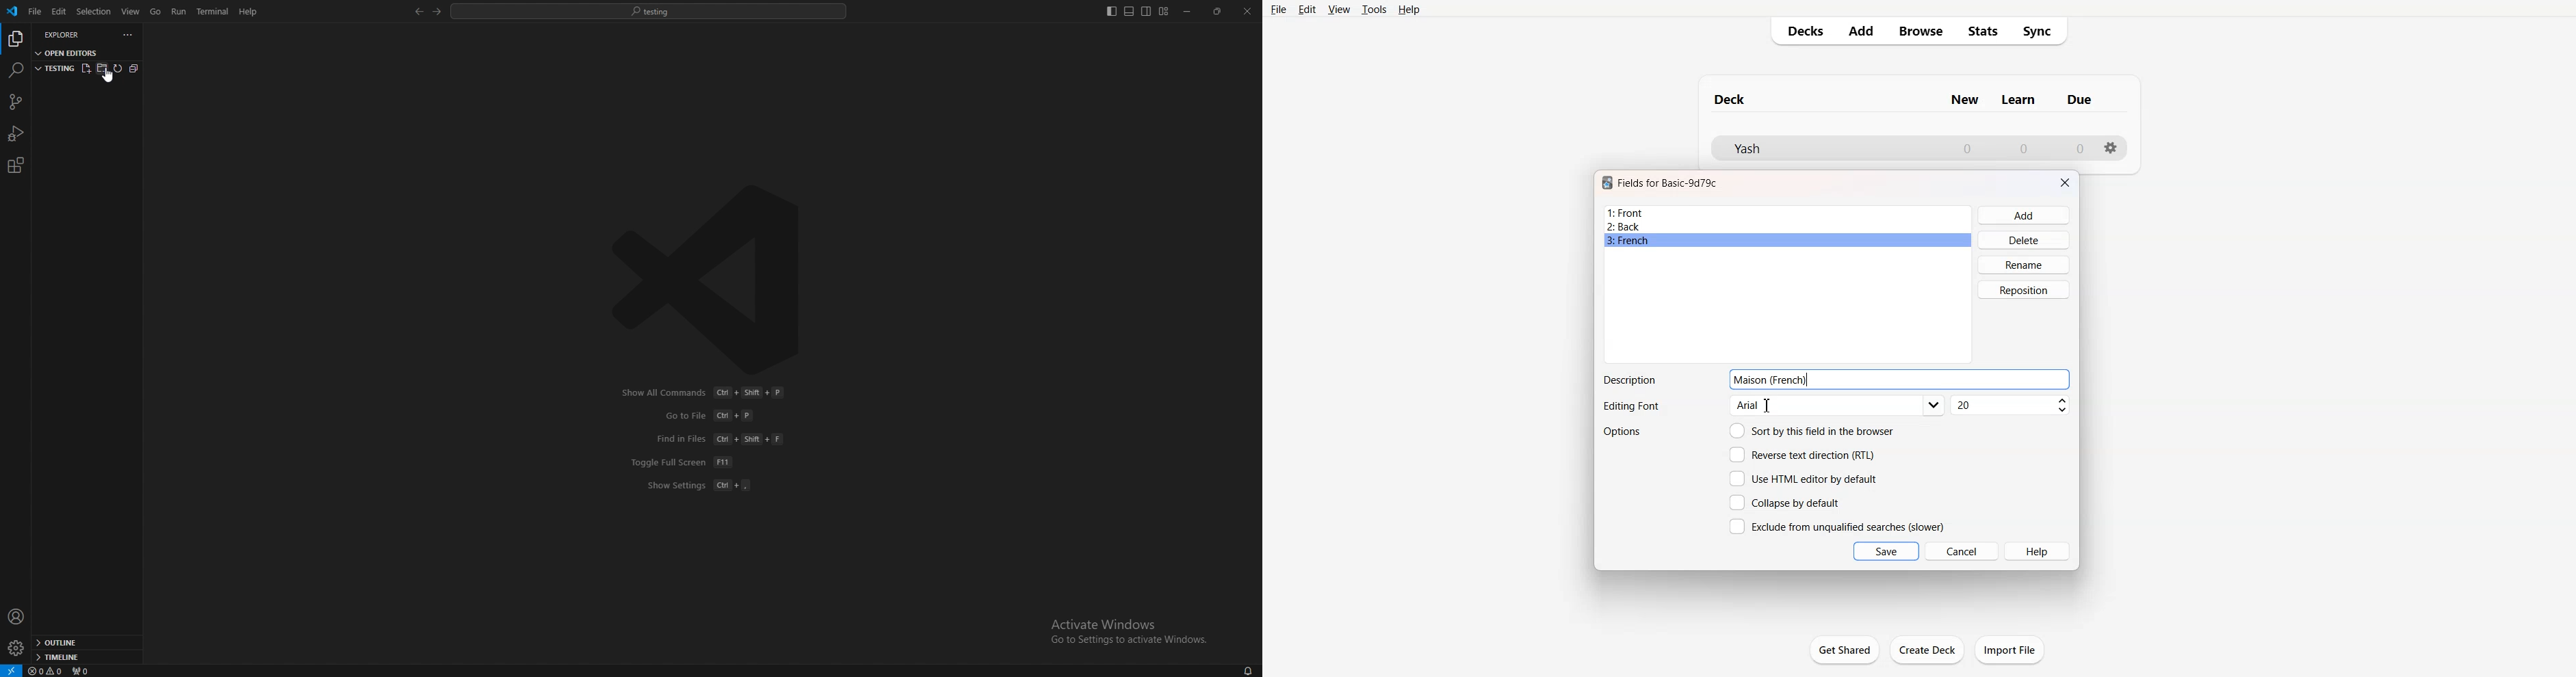  I want to click on Delete, so click(2025, 239).